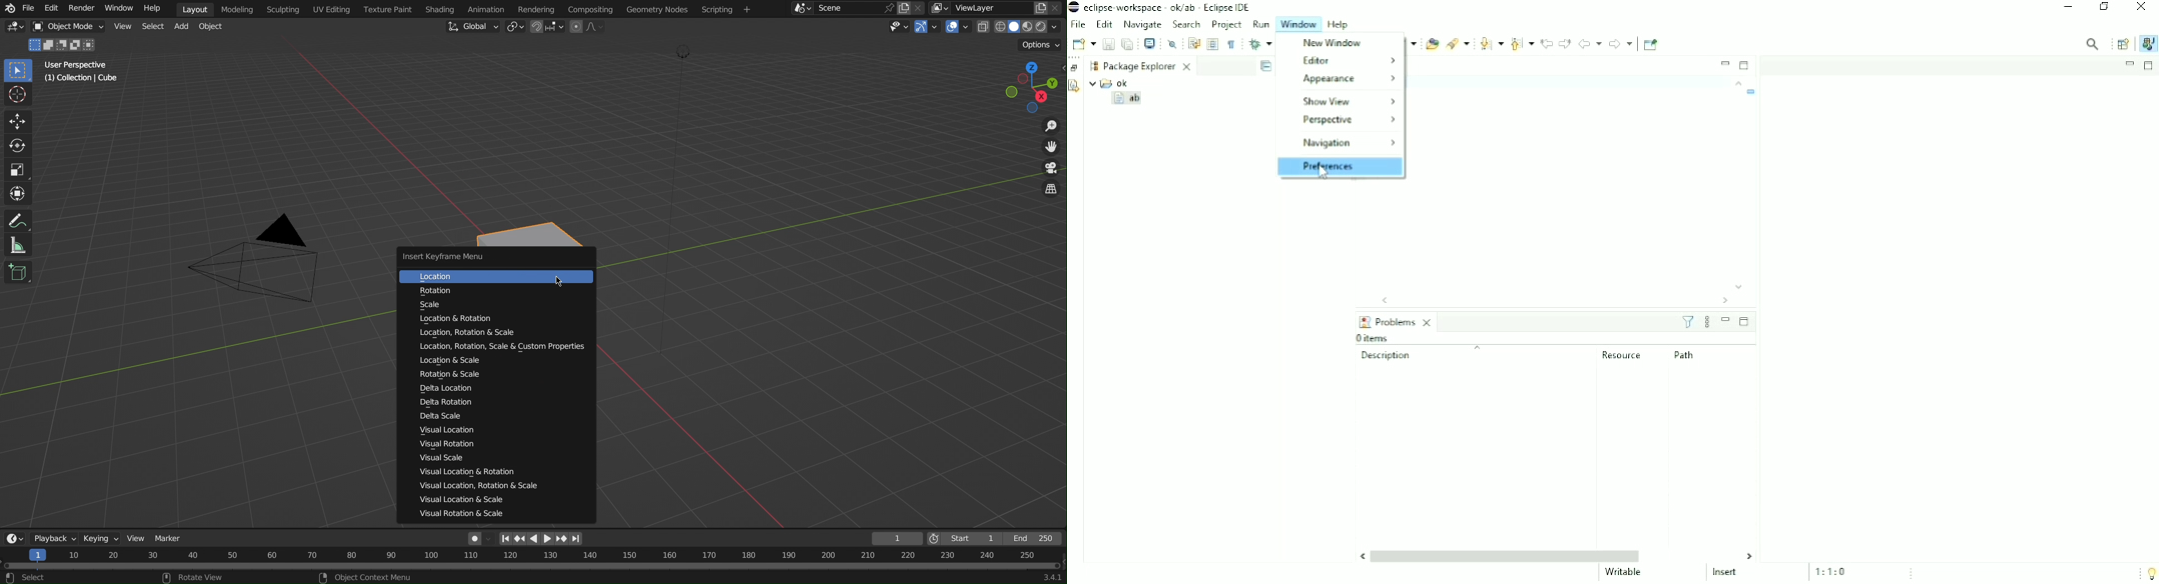  What do you see at coordinates (67, 27) in the screenshot?
I see `Object Mode` at bounding box center [67, 27].